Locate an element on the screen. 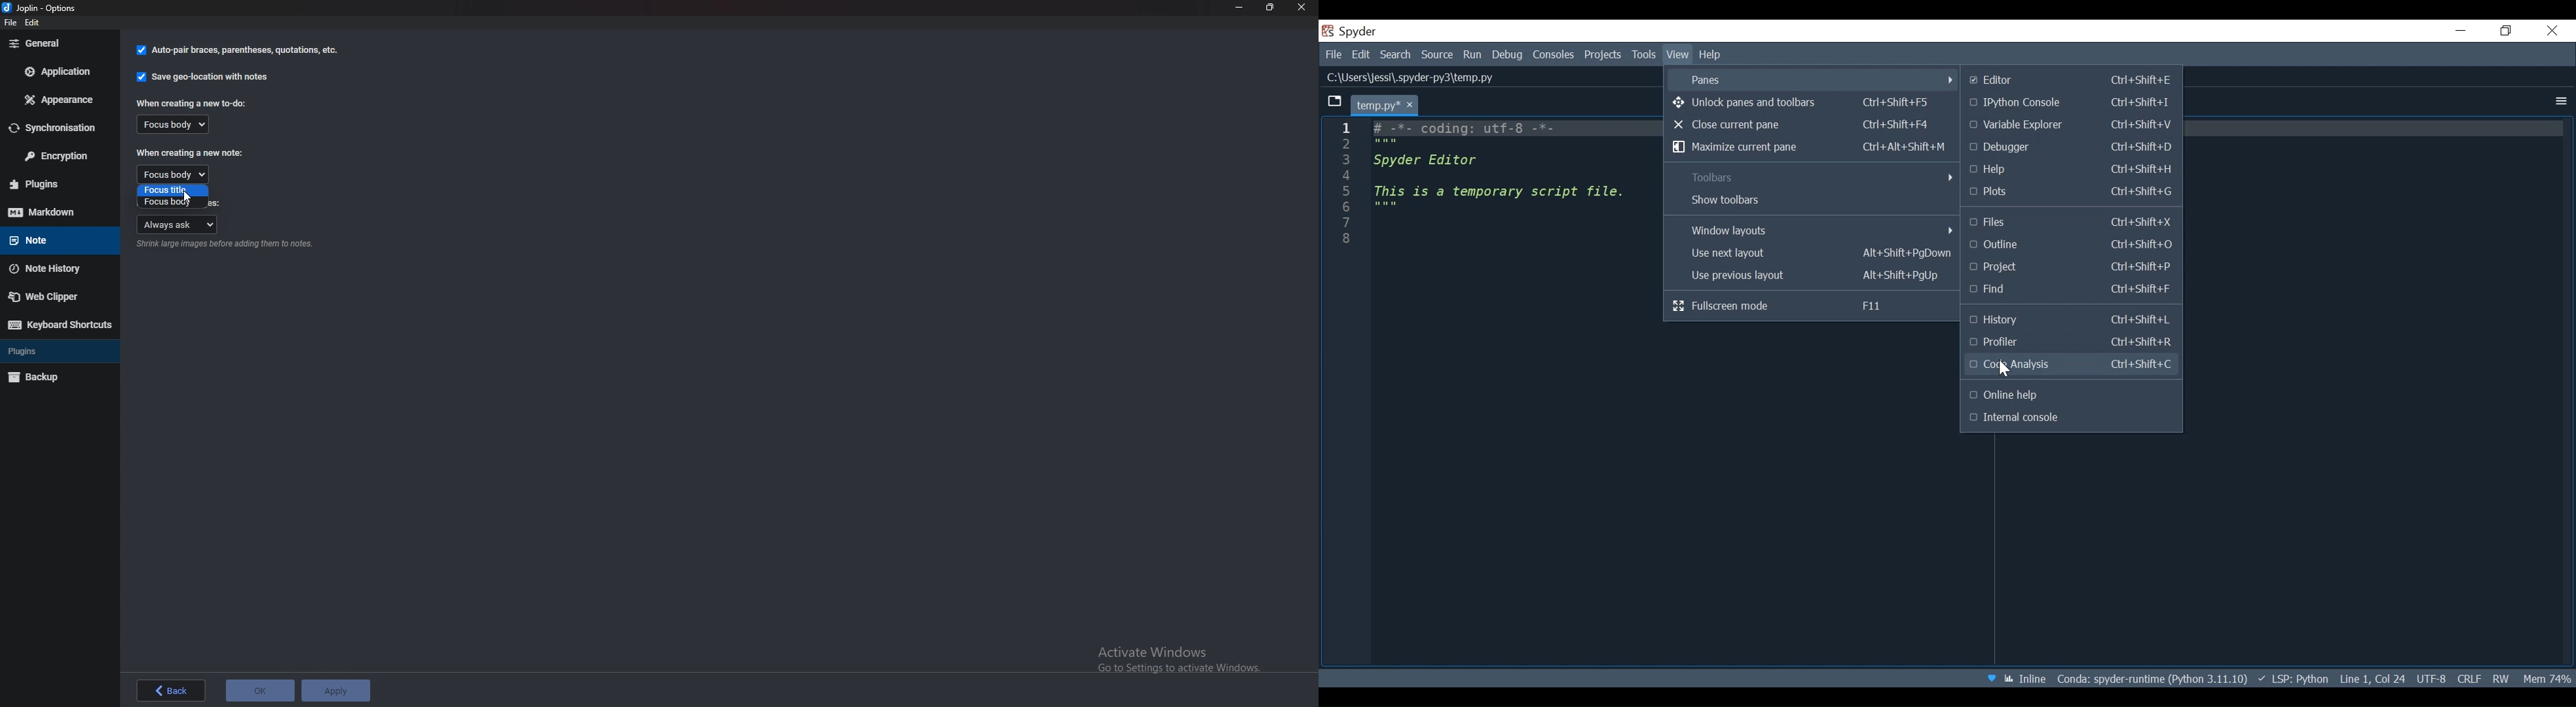 The width and height of the screenshot is (2576, 728). Profiler is located at coordinates (2072, 343).